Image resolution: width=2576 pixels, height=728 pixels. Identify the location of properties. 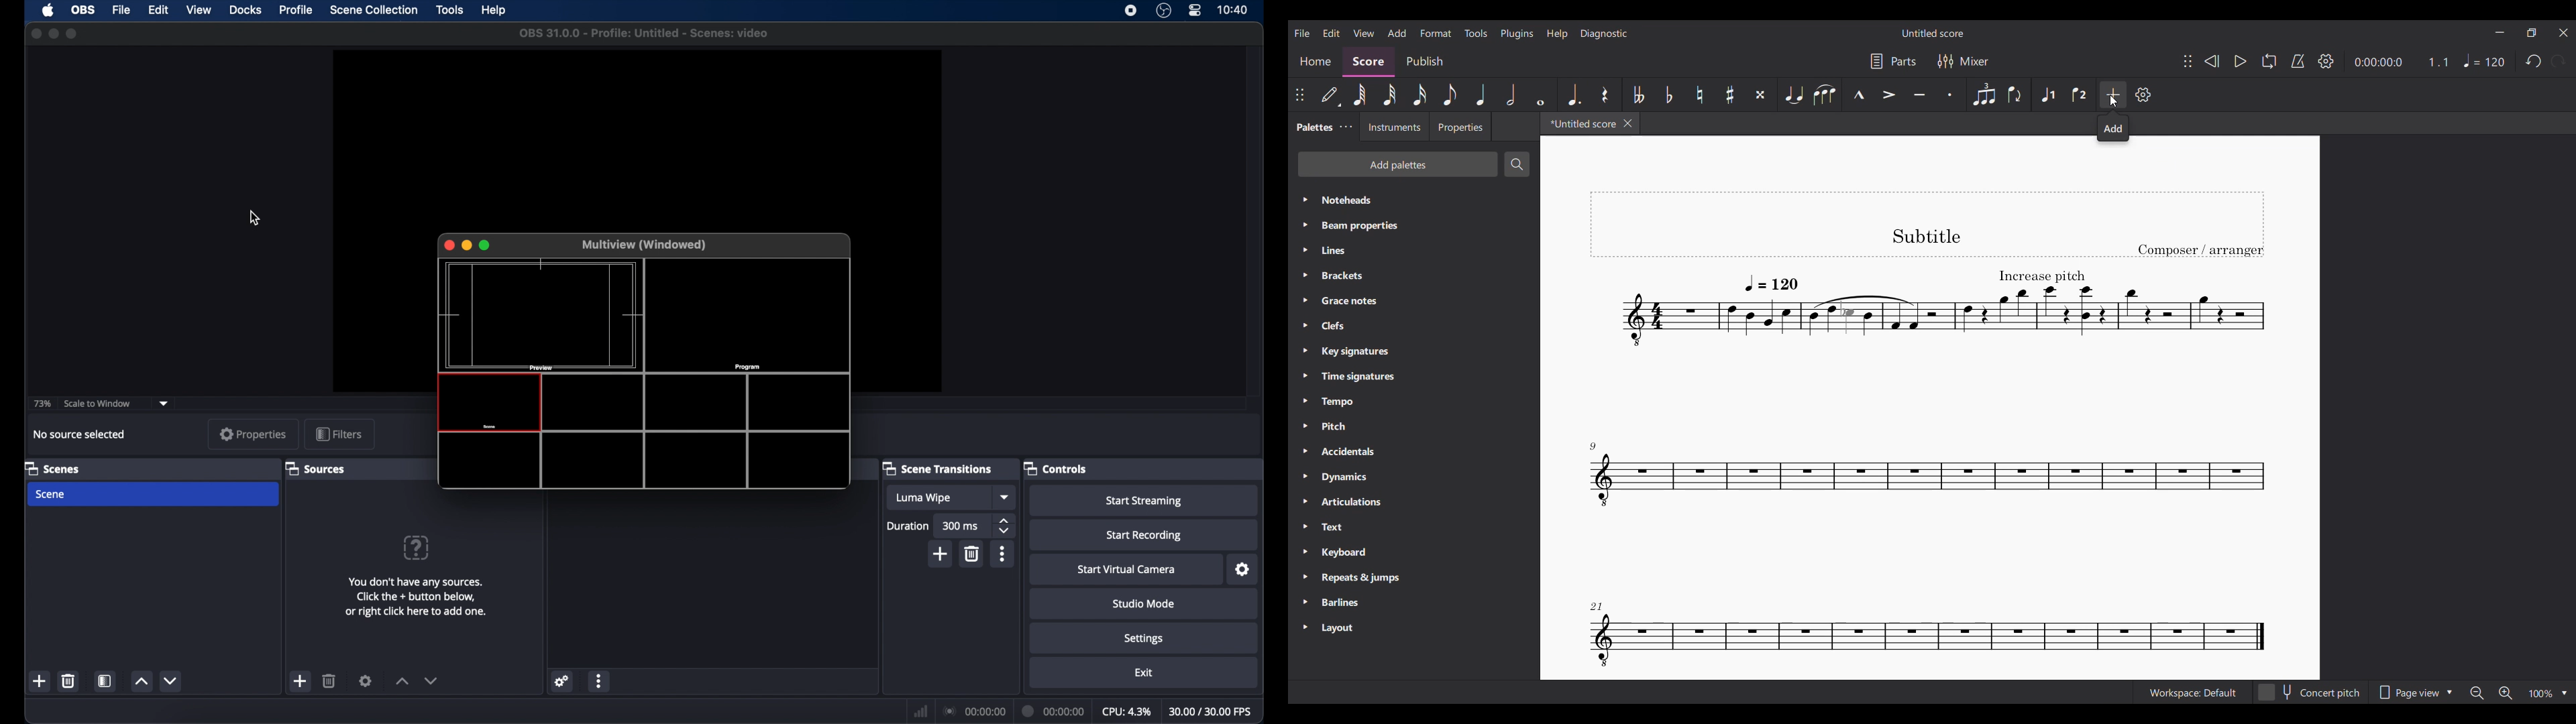
(249, 434).